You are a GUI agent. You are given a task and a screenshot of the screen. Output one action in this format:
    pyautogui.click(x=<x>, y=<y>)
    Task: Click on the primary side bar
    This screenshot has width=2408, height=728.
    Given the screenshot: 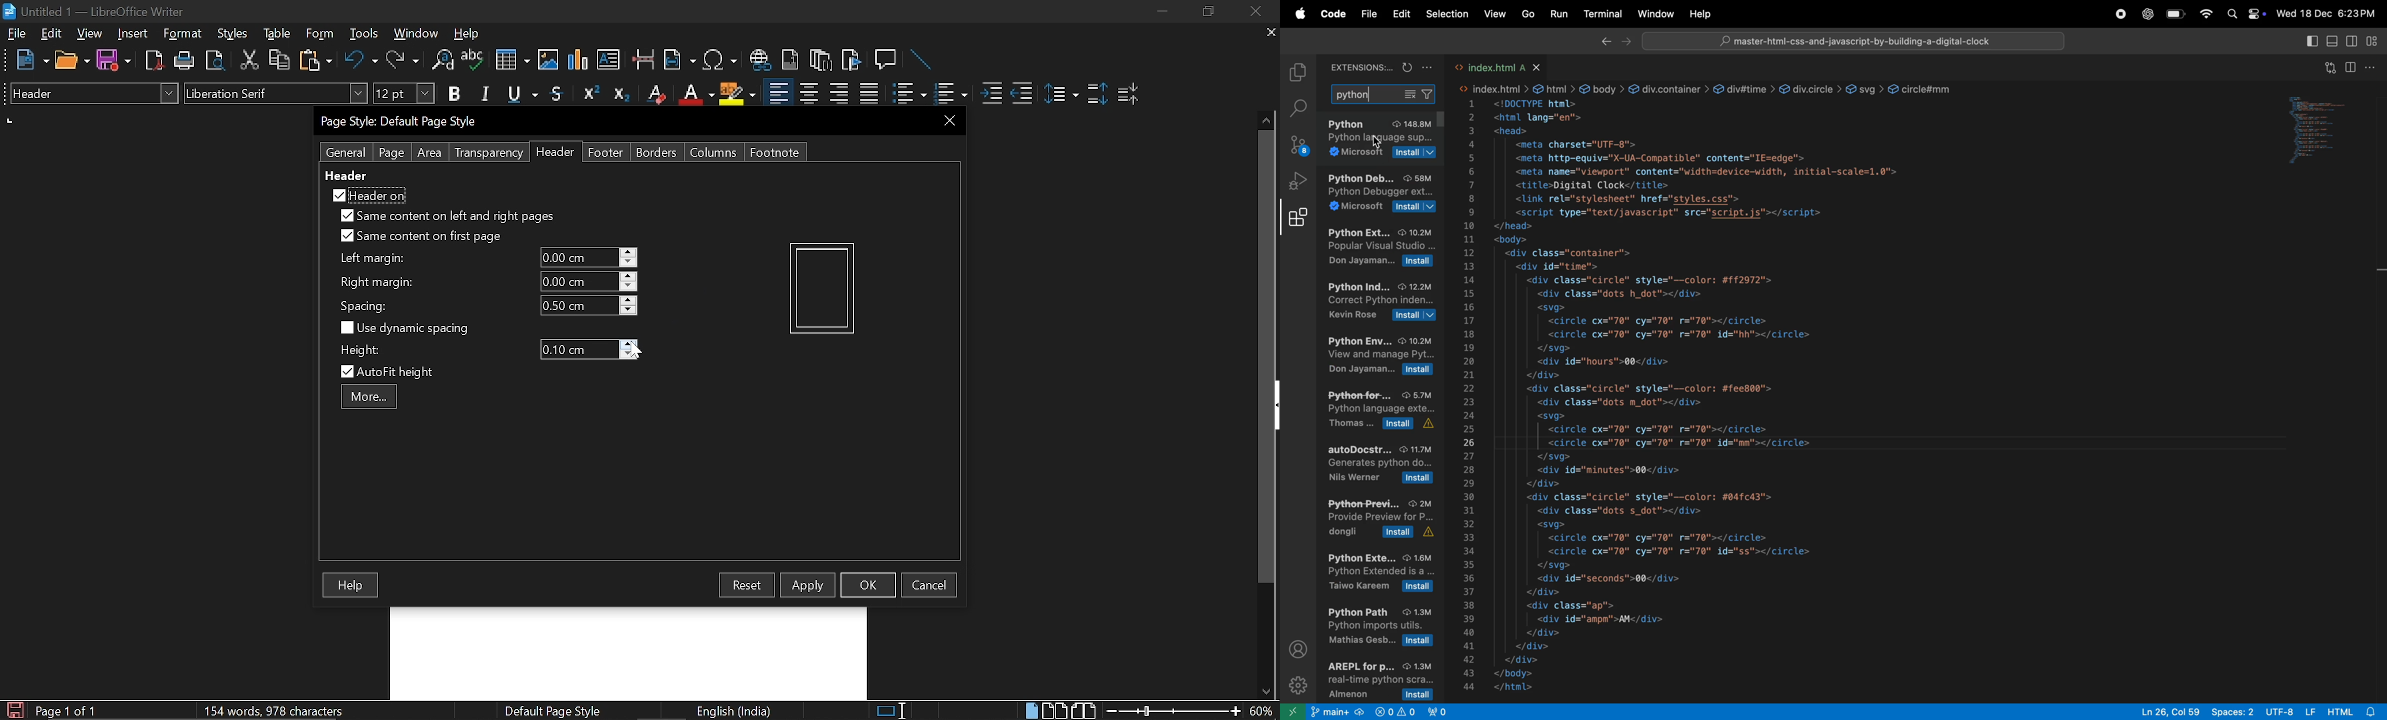 What is the action you would take?
    pyautogui.click(x=2312, y=41)
    